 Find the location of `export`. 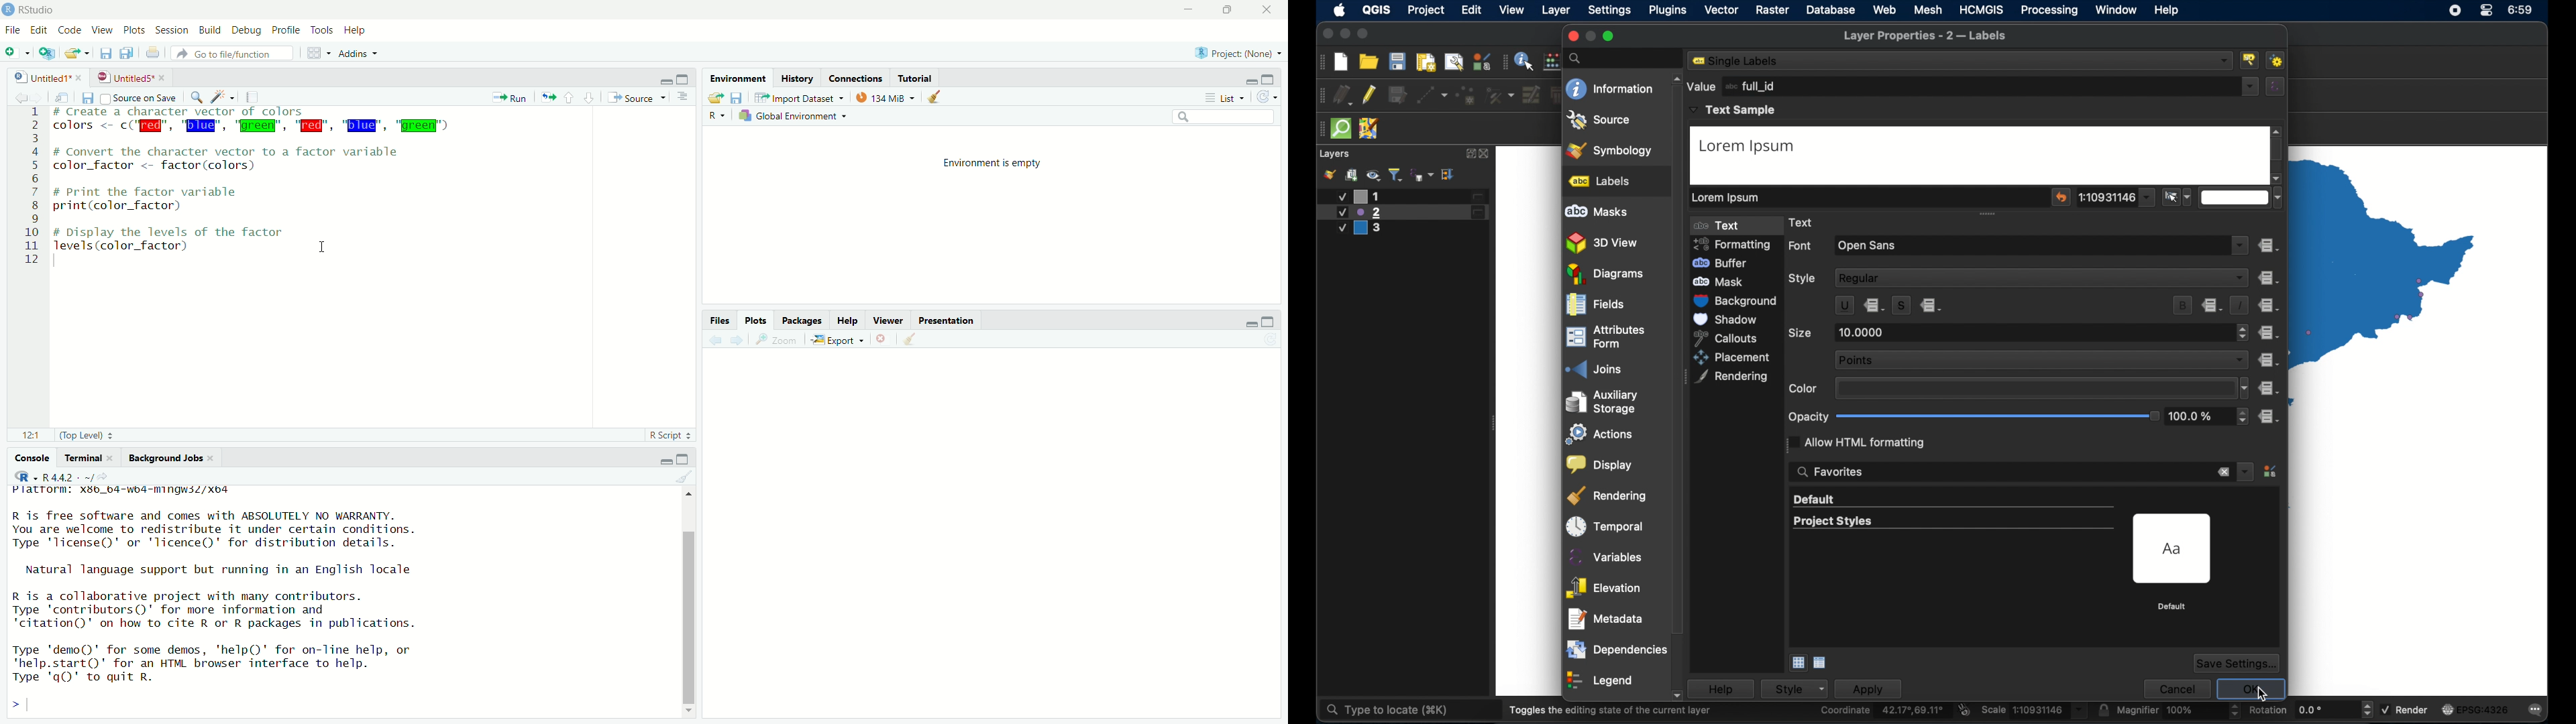

export is located at coordinates (836, 341).